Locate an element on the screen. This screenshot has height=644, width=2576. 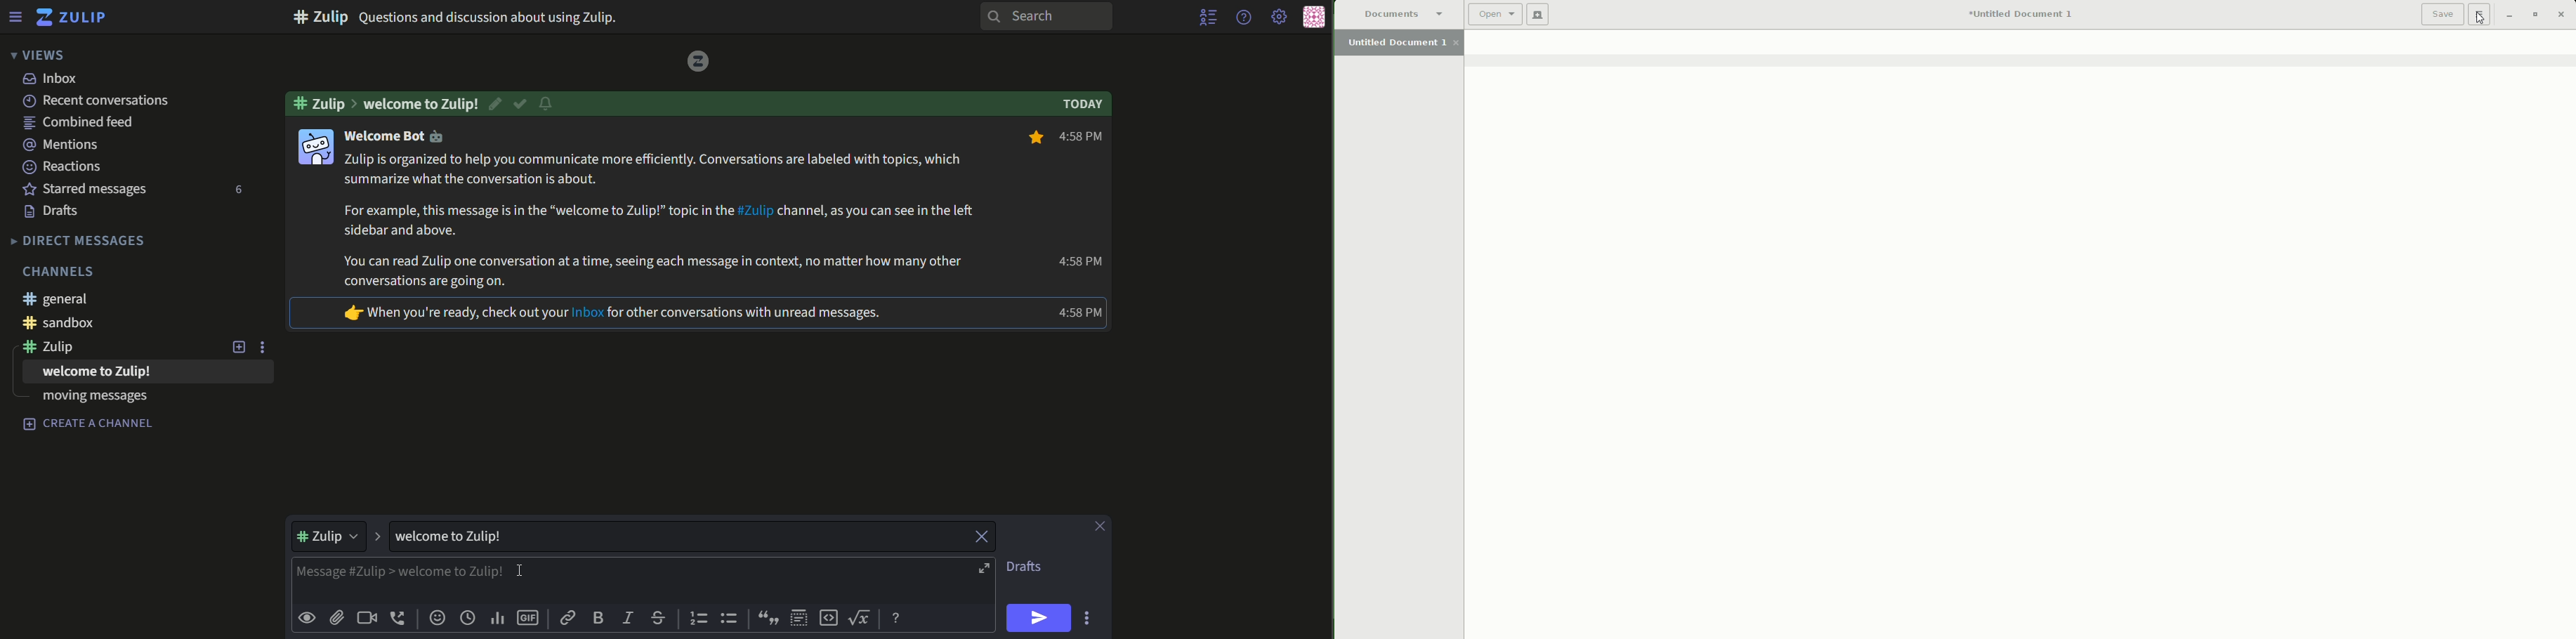
code is located at coordinates (829, 619).